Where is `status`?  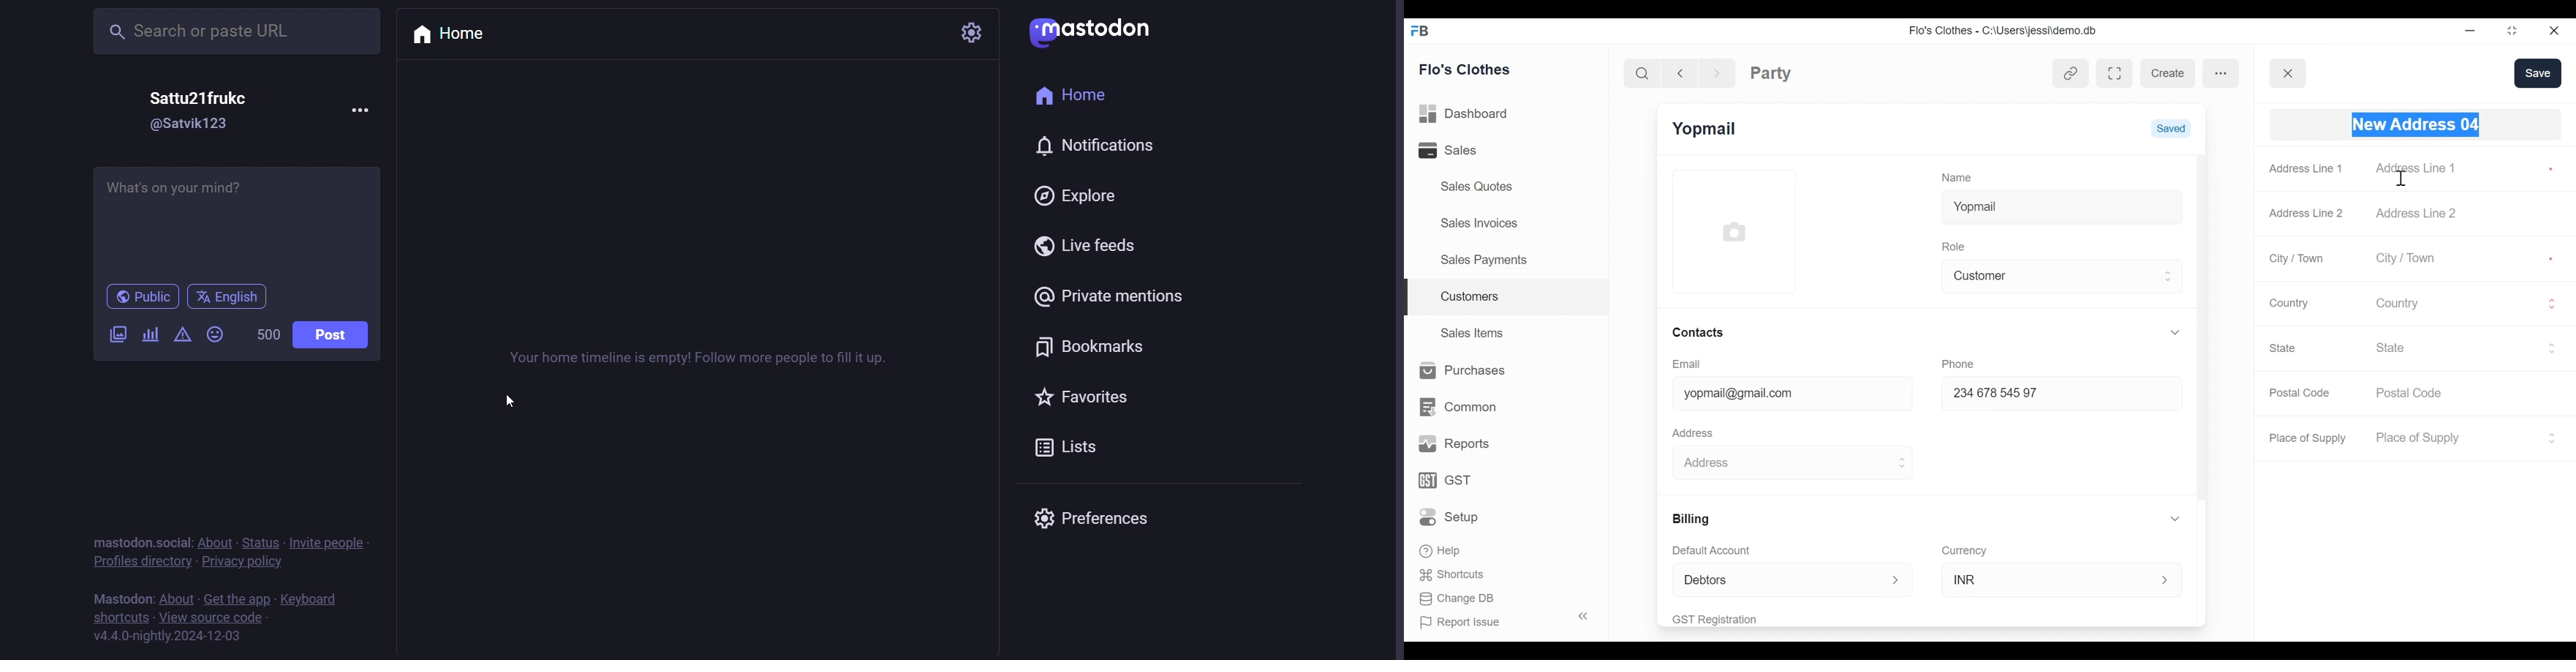 status is located at coordinates (260, 543).